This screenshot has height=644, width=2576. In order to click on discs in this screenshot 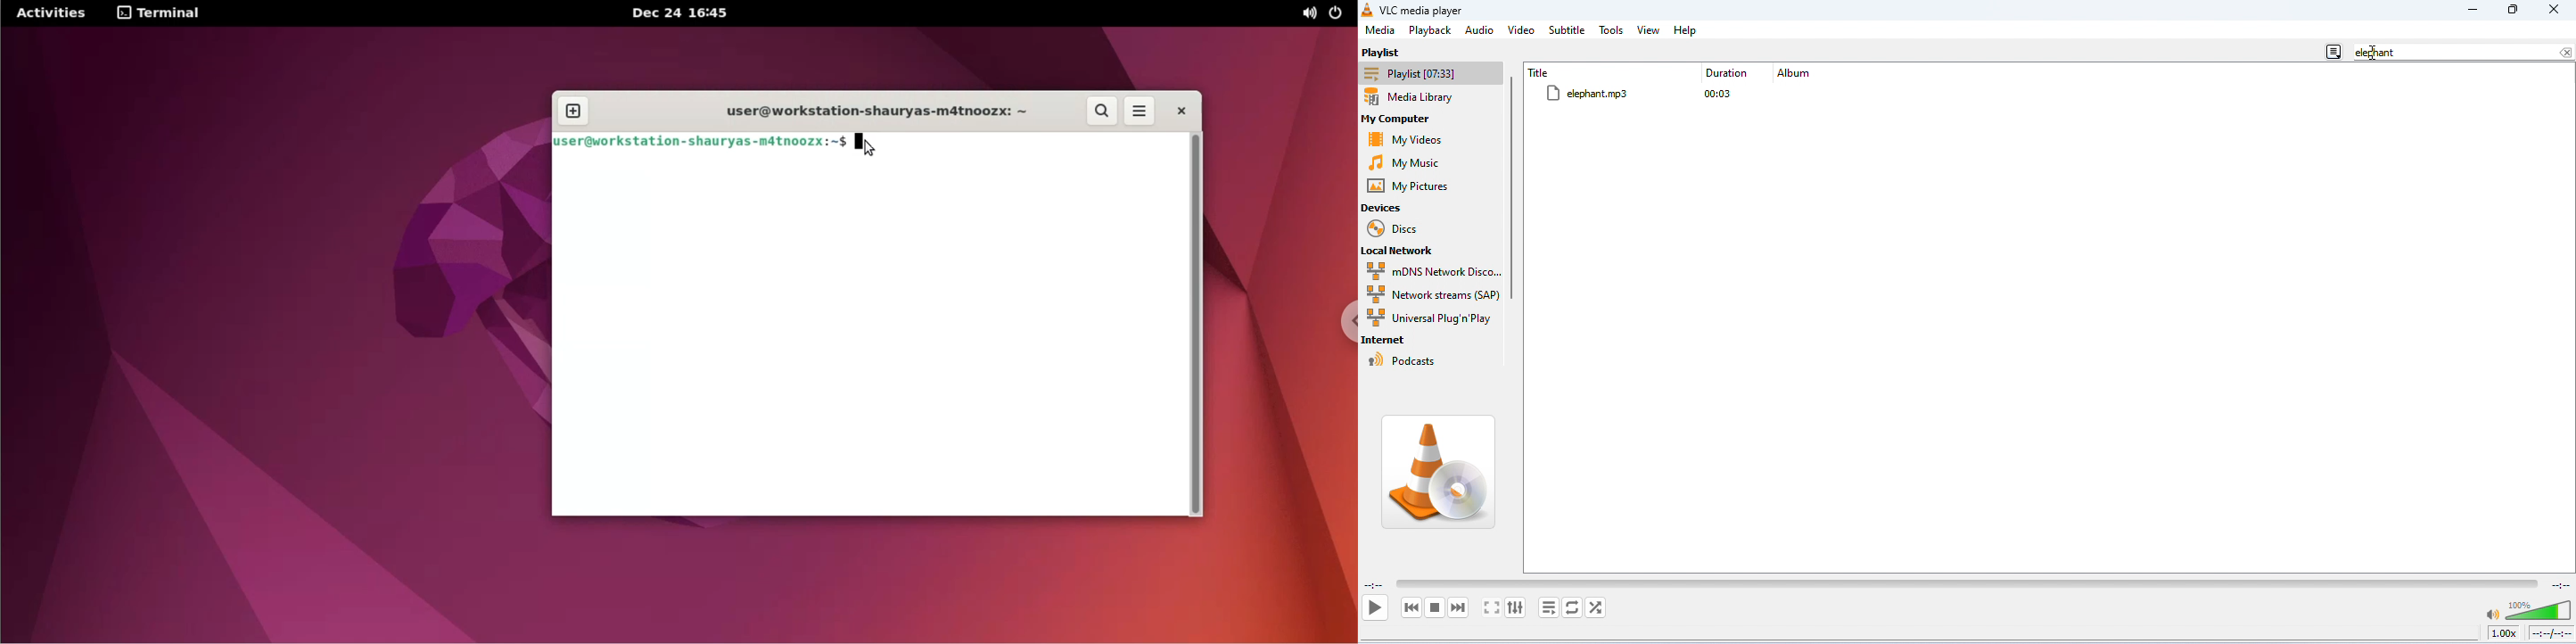, I will do `click(1397, 229)`.